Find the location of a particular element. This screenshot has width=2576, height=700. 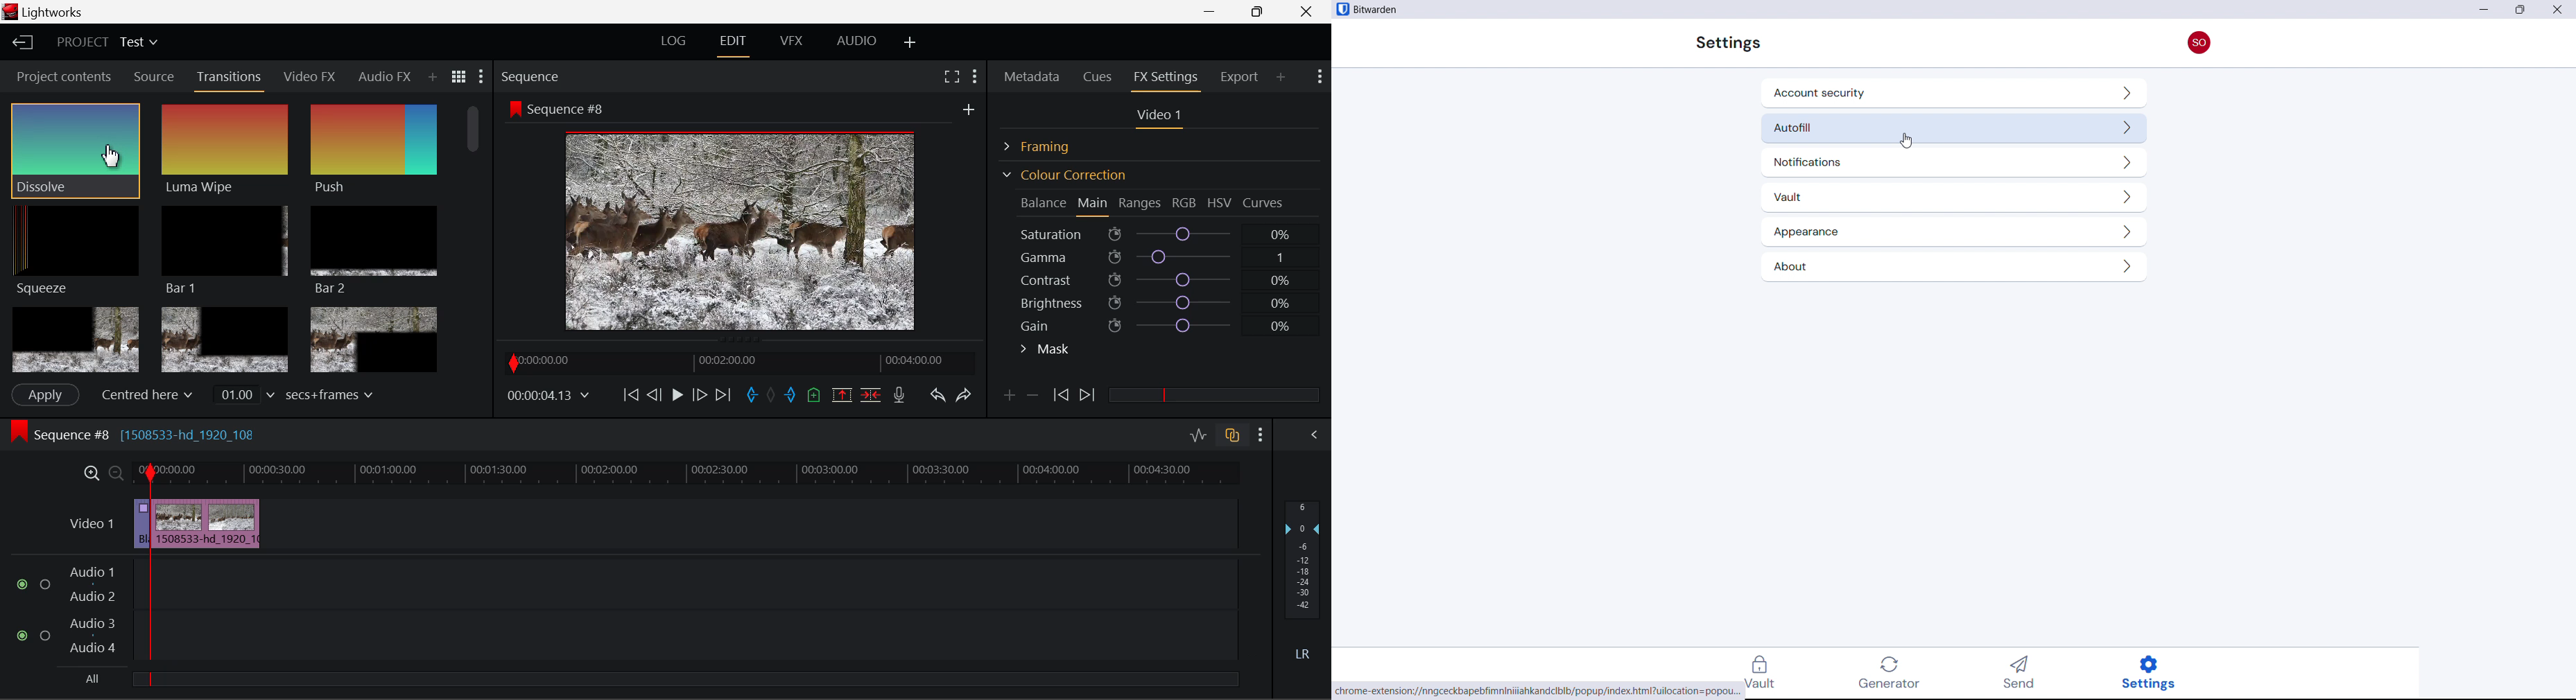

Project Title is located at coordinates (107, 43).